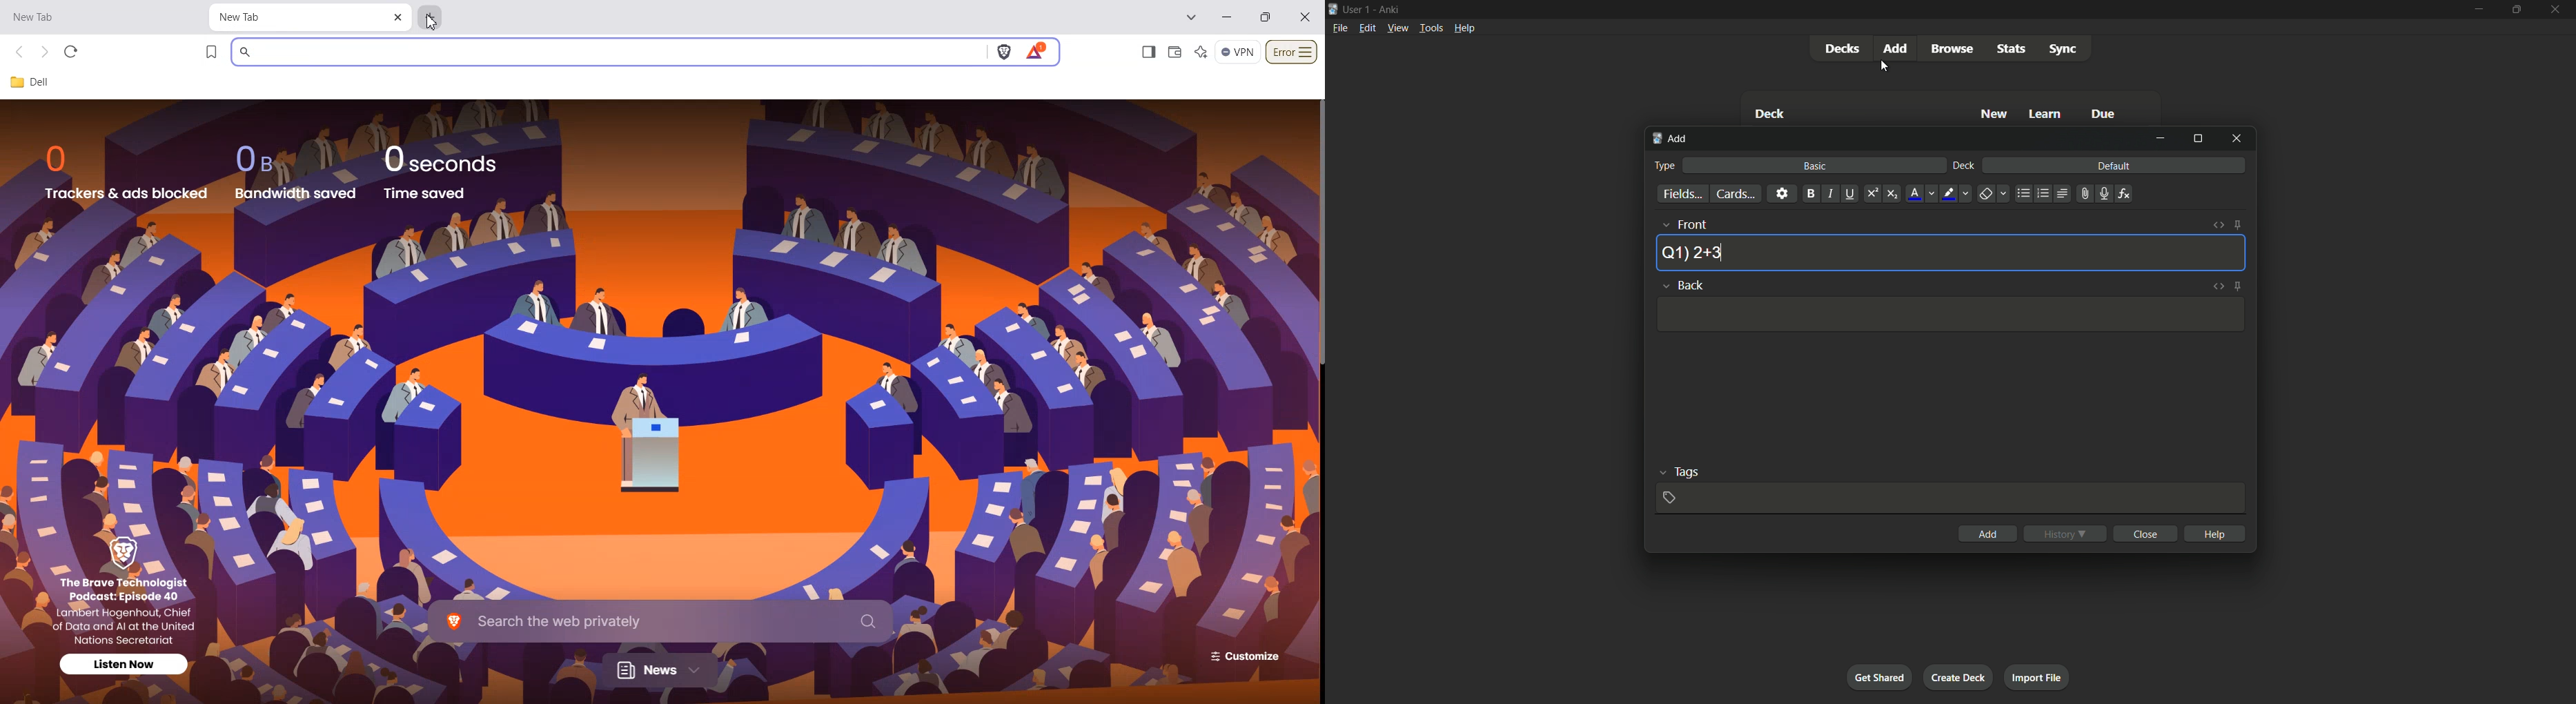 The height and width of the screenshot is (728, 2576). Describe the element at coordinates (1816, 166) in the screenshot. I see `basic` at that location.